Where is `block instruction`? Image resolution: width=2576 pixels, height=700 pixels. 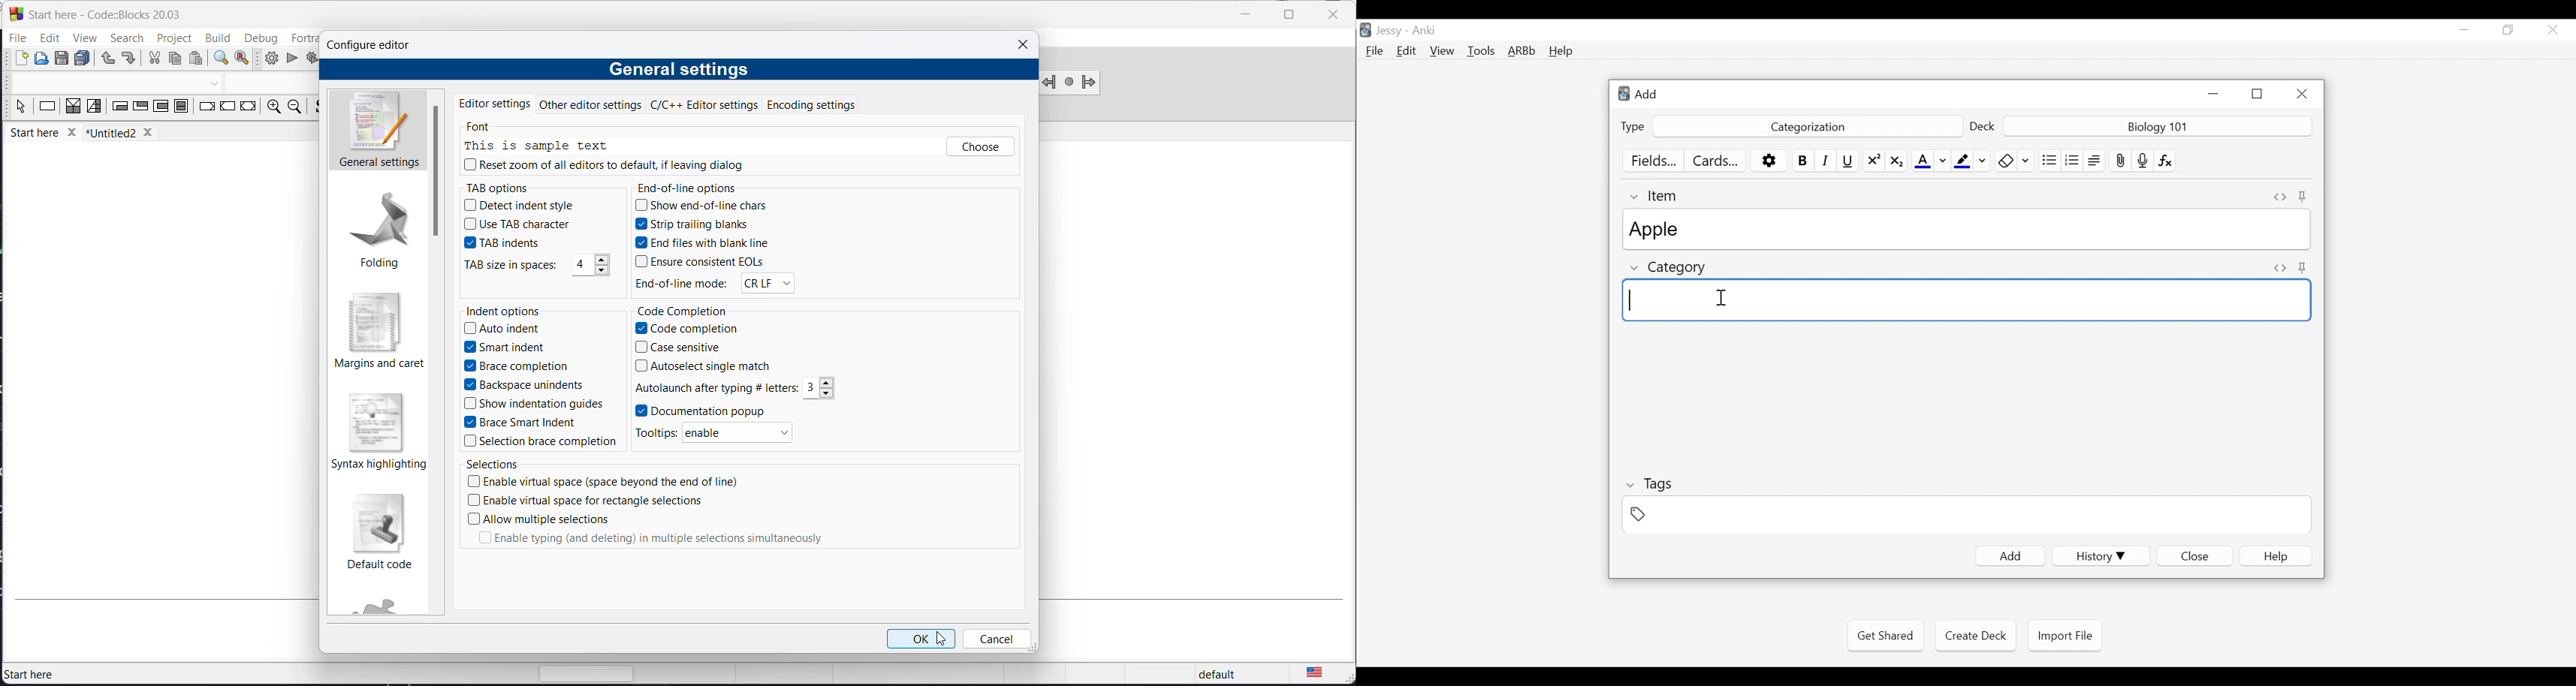 block instruction is located at coordinates (182, 109).